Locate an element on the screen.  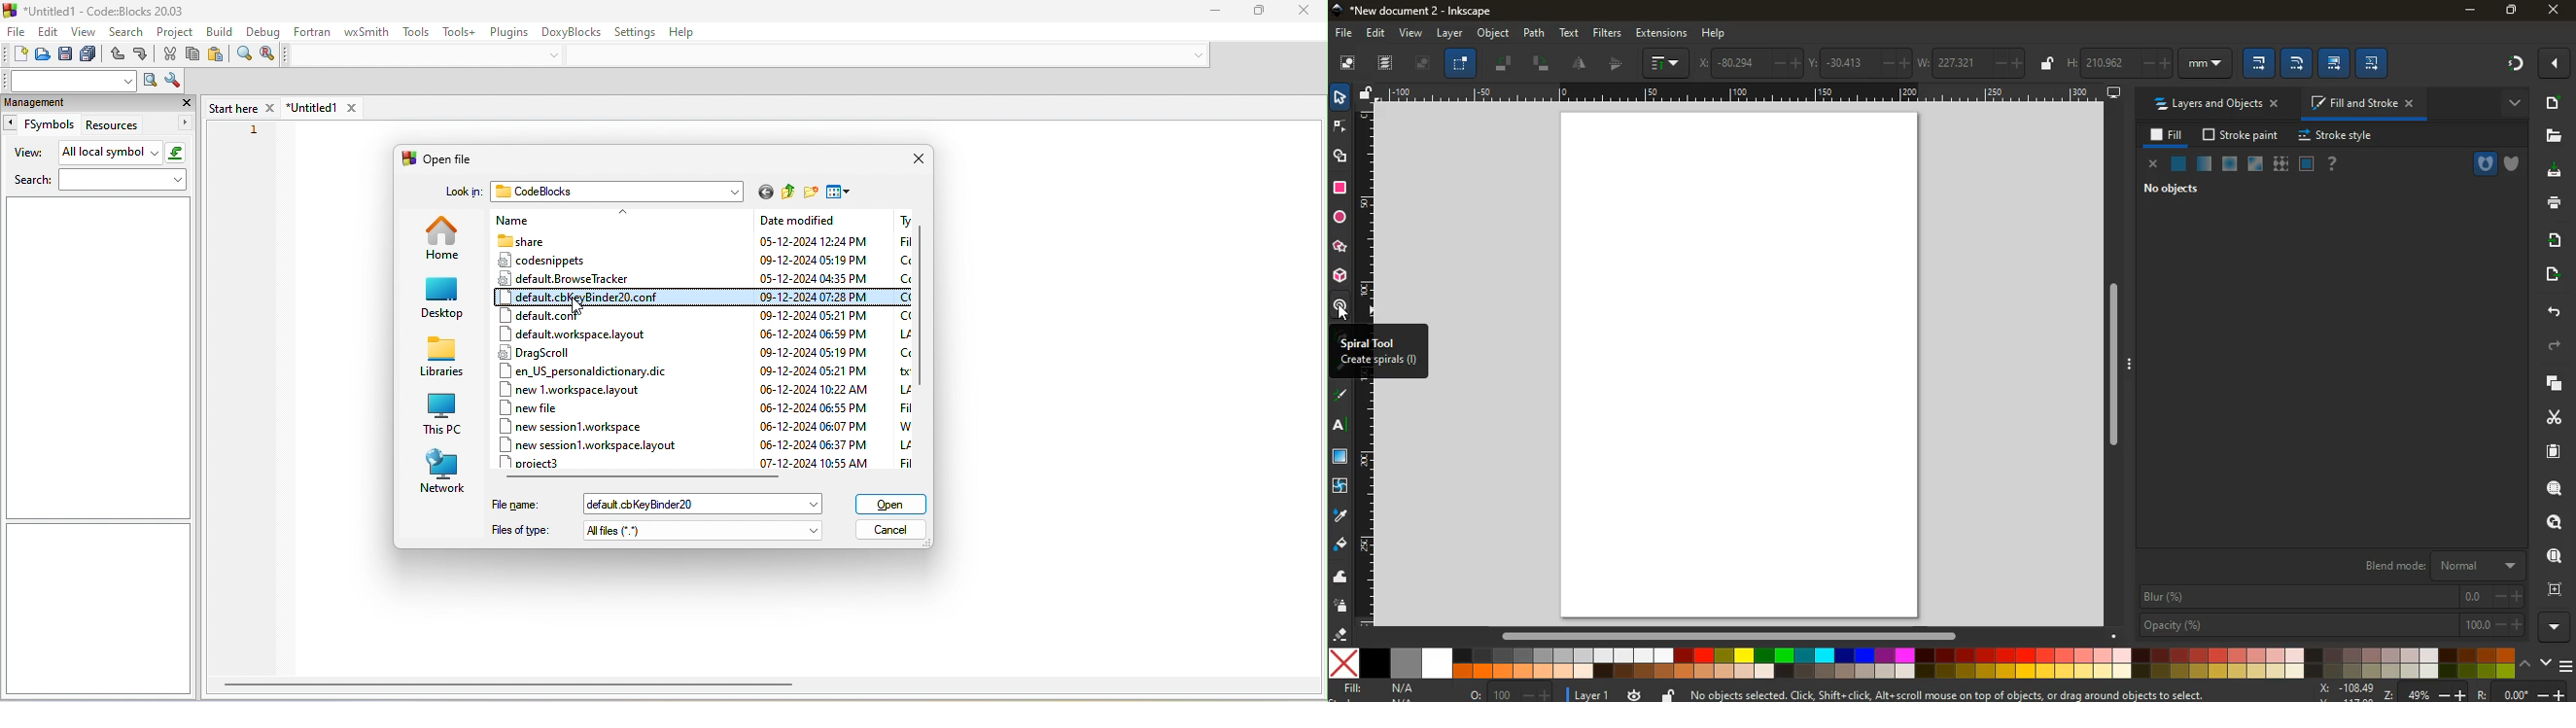
photo is located at coordinates (1427, 61).